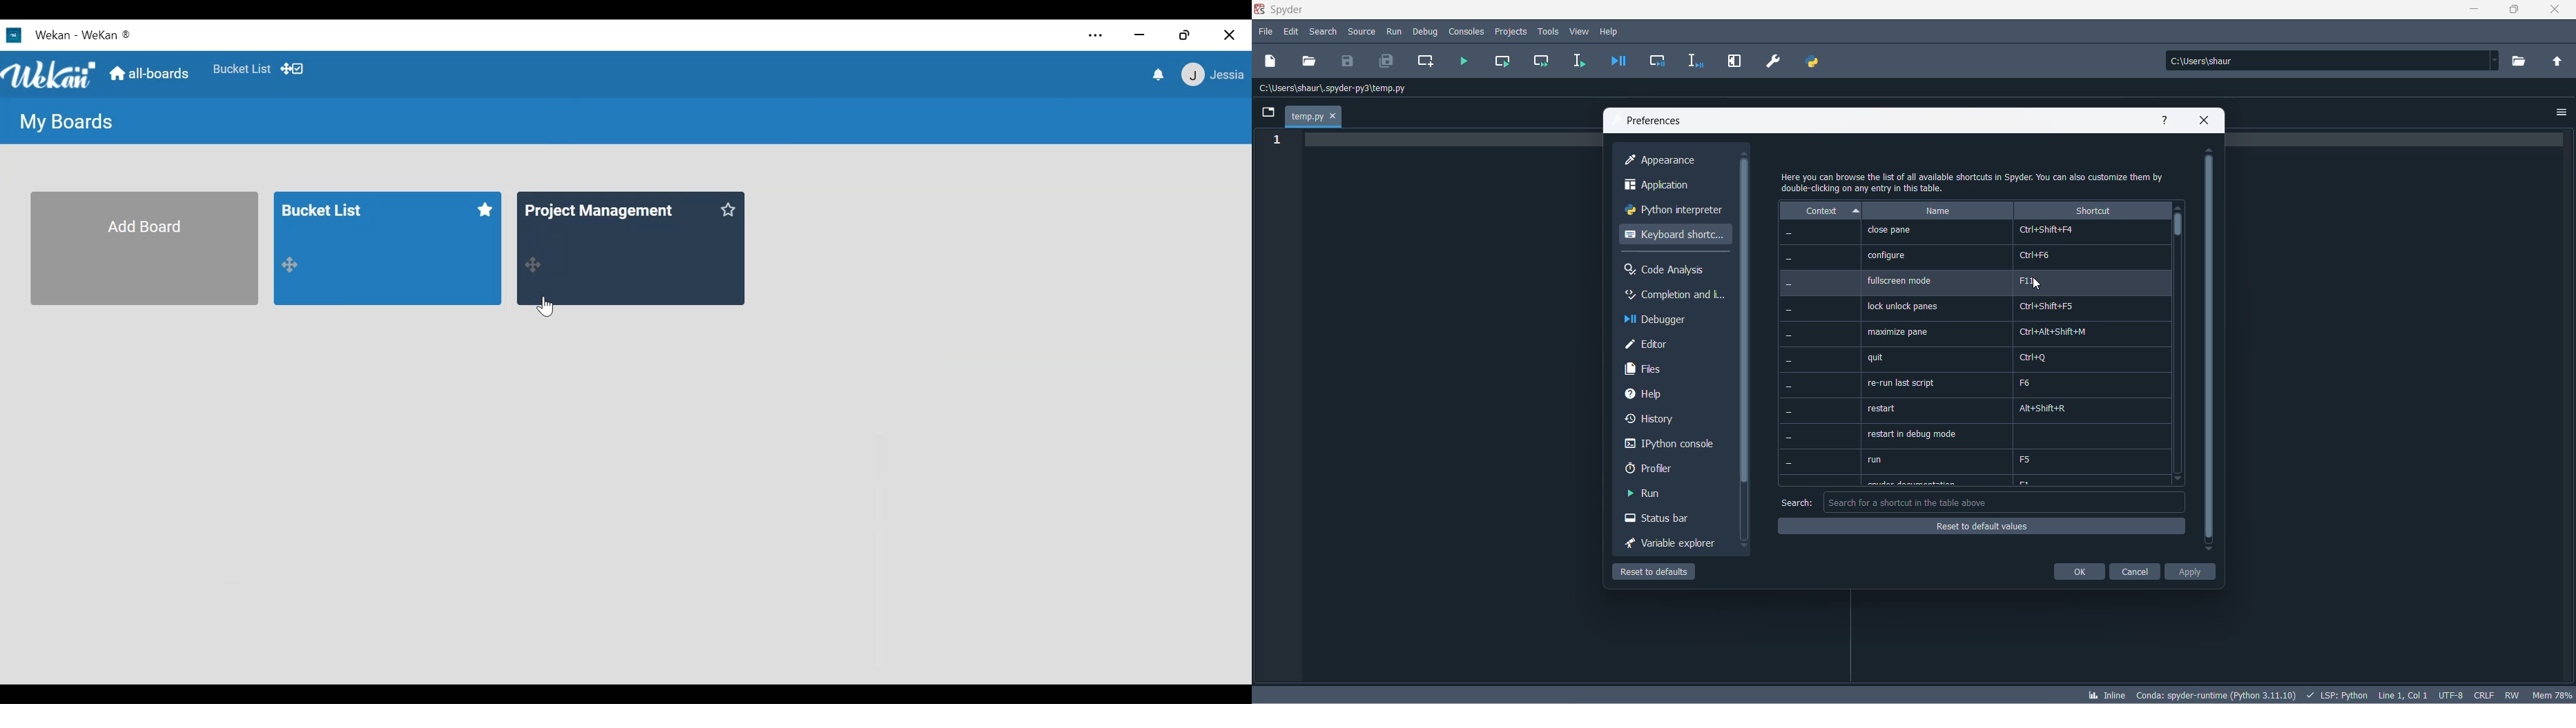 The image size is (2576, 728). What do you see at coordinates (1673, 296) in the screenshot?
I see `completion` at bounding box center [1673, 296].